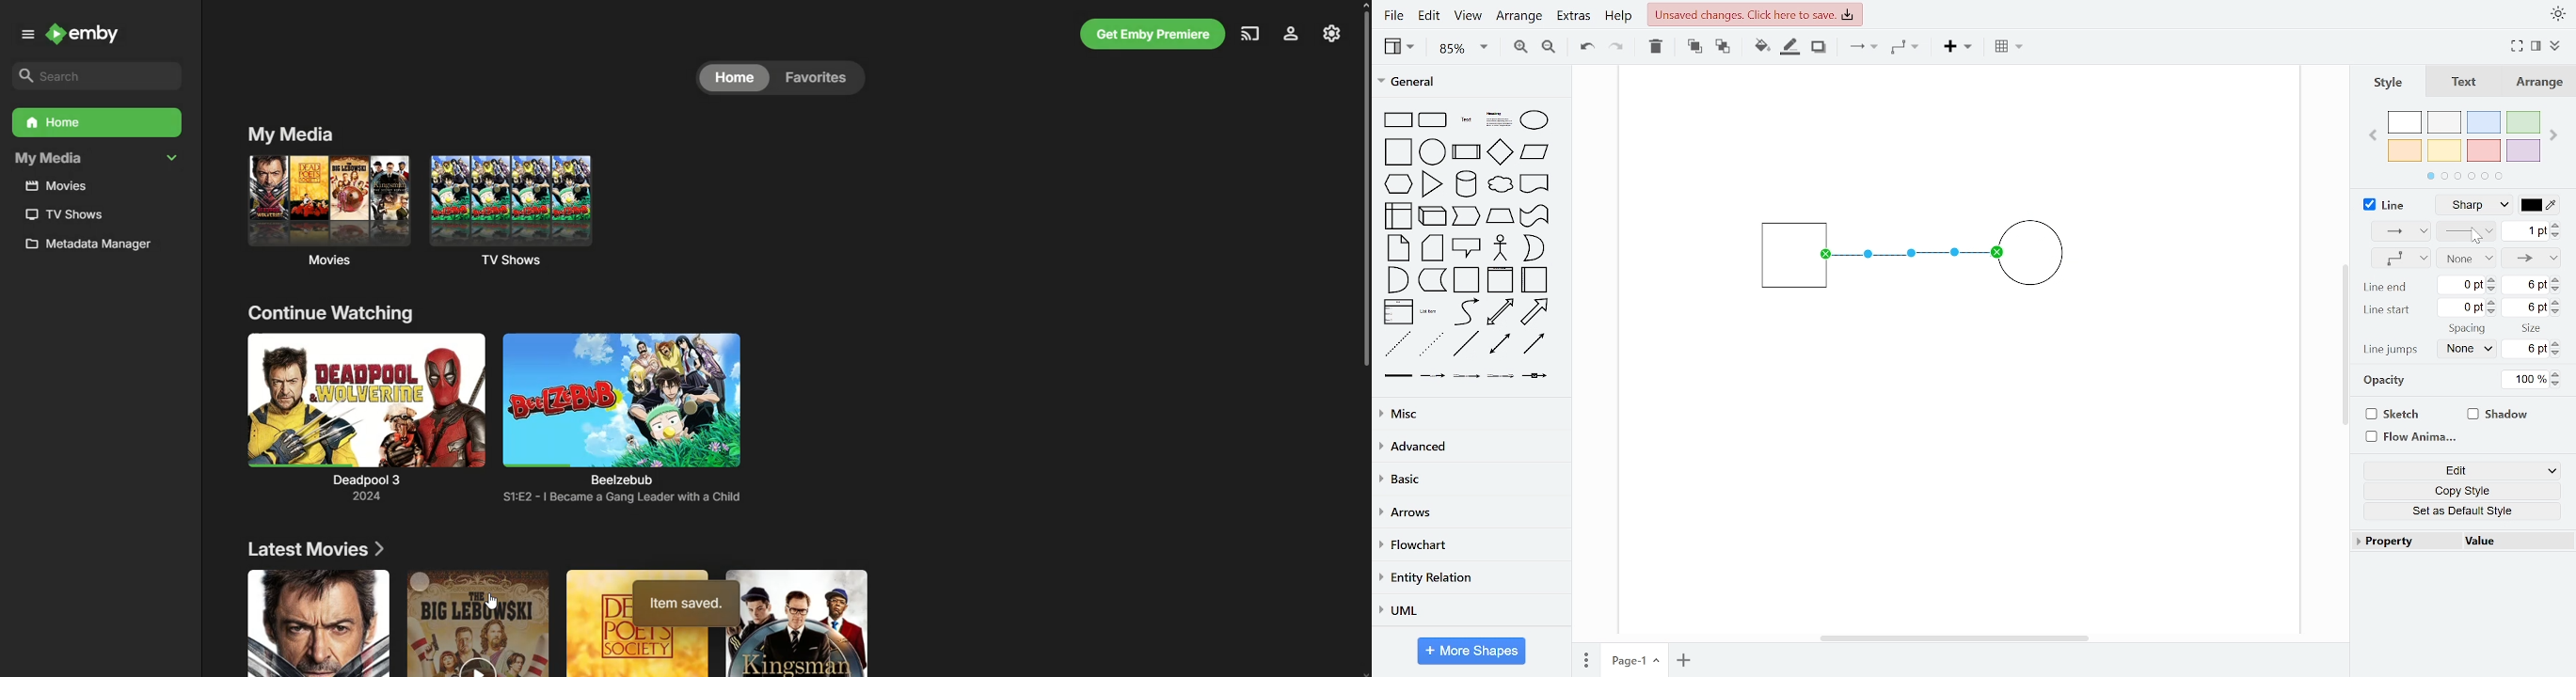  I want to click on document, so click(1535, 182).